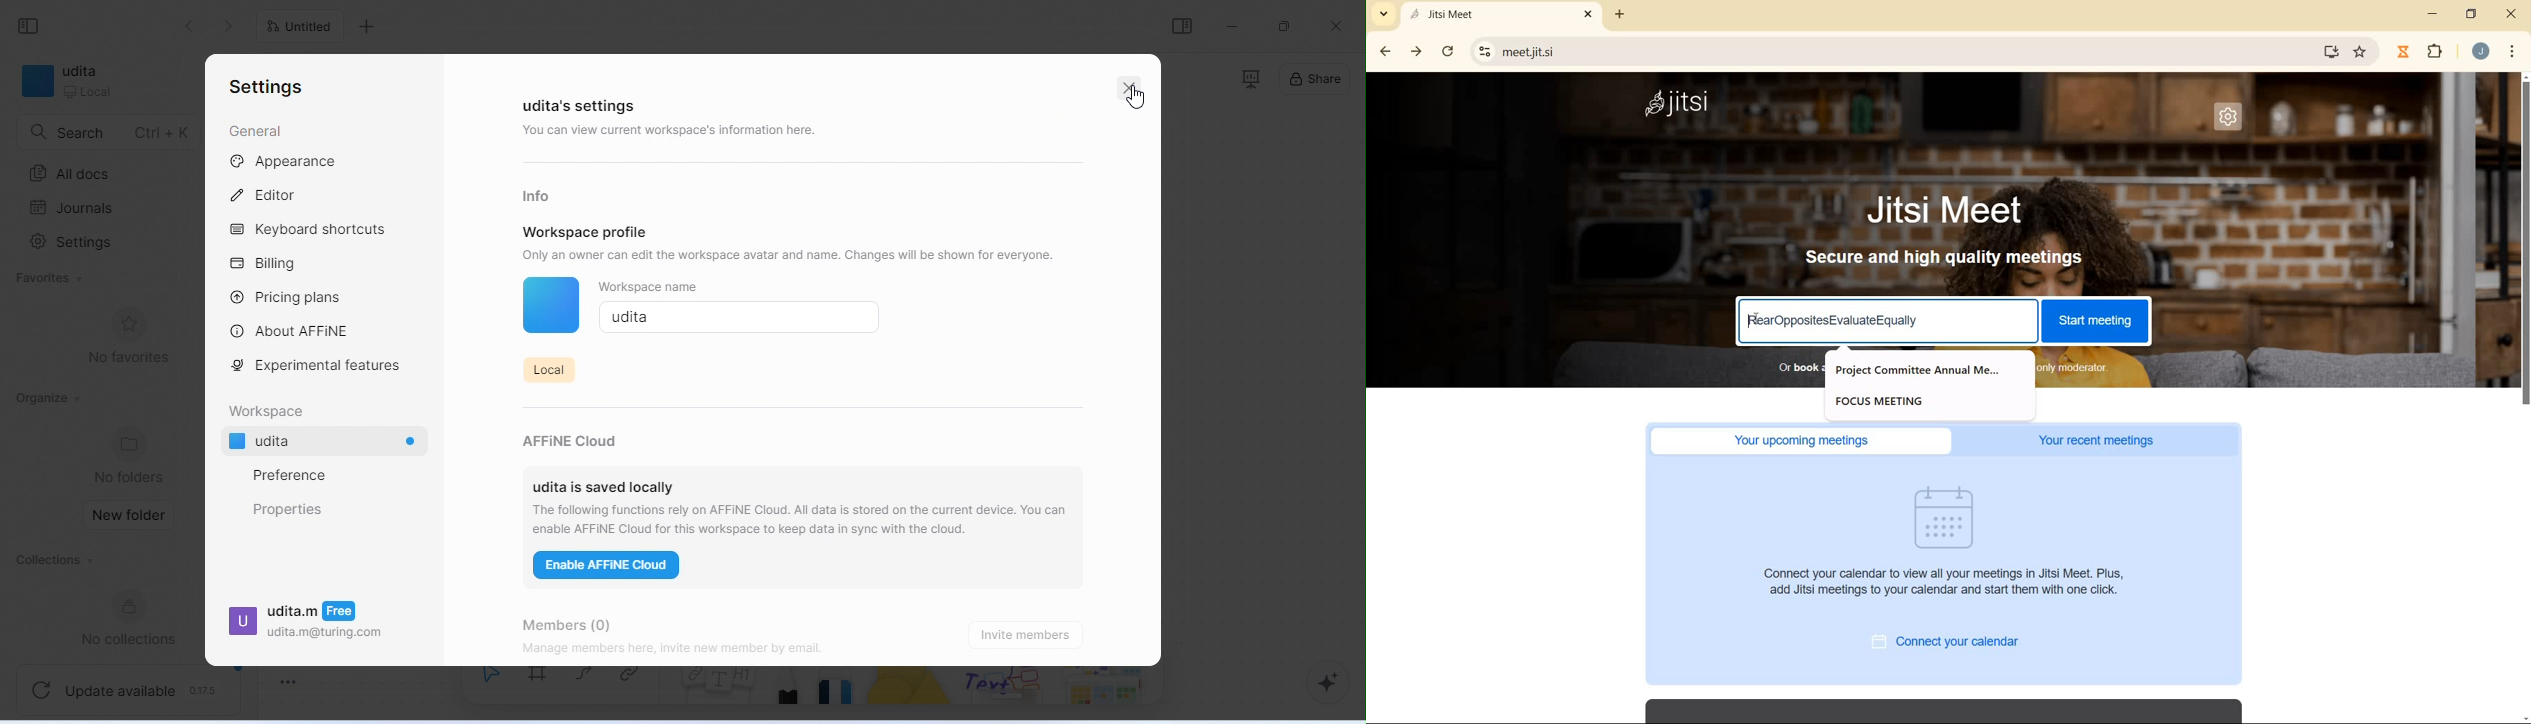 The height and width of the screenshot is (728, 2548). I want to click on notes, so click(719, 695).